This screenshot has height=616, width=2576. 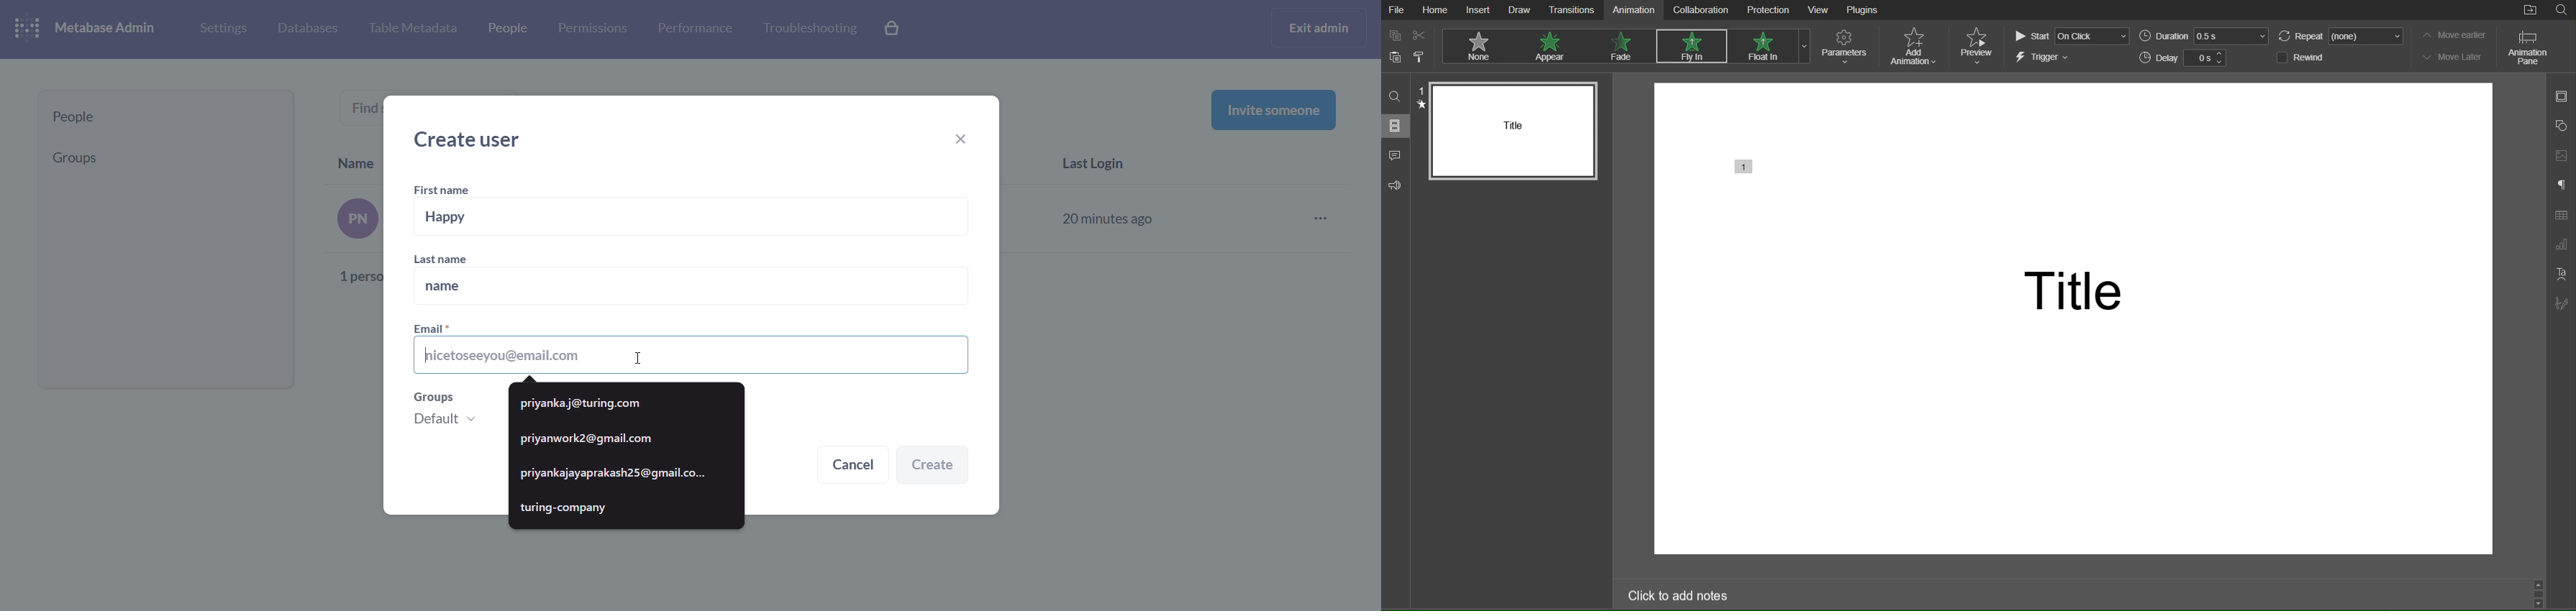 I want to click on Image Settings, so click(x=2562, y=156).